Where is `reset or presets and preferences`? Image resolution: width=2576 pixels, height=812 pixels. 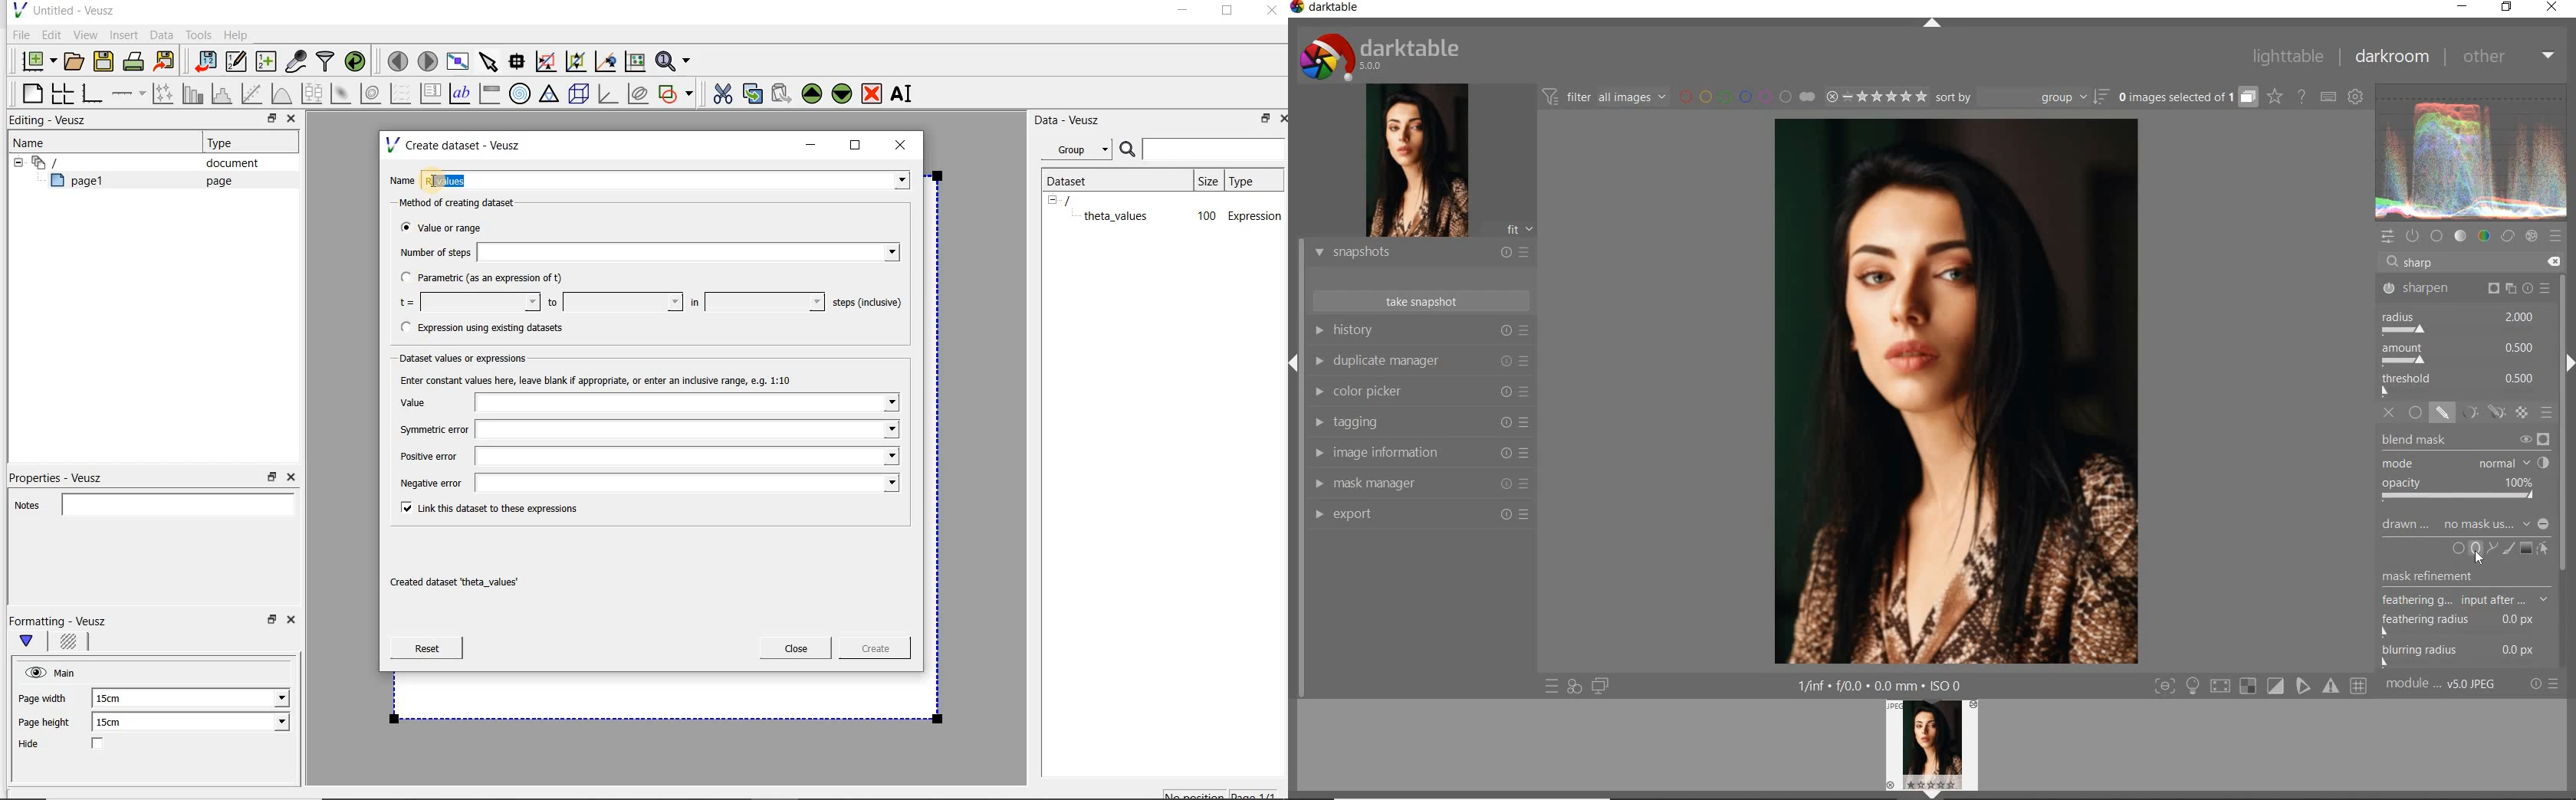 reset or presets and preferences is located at coordinates (2545, 684).